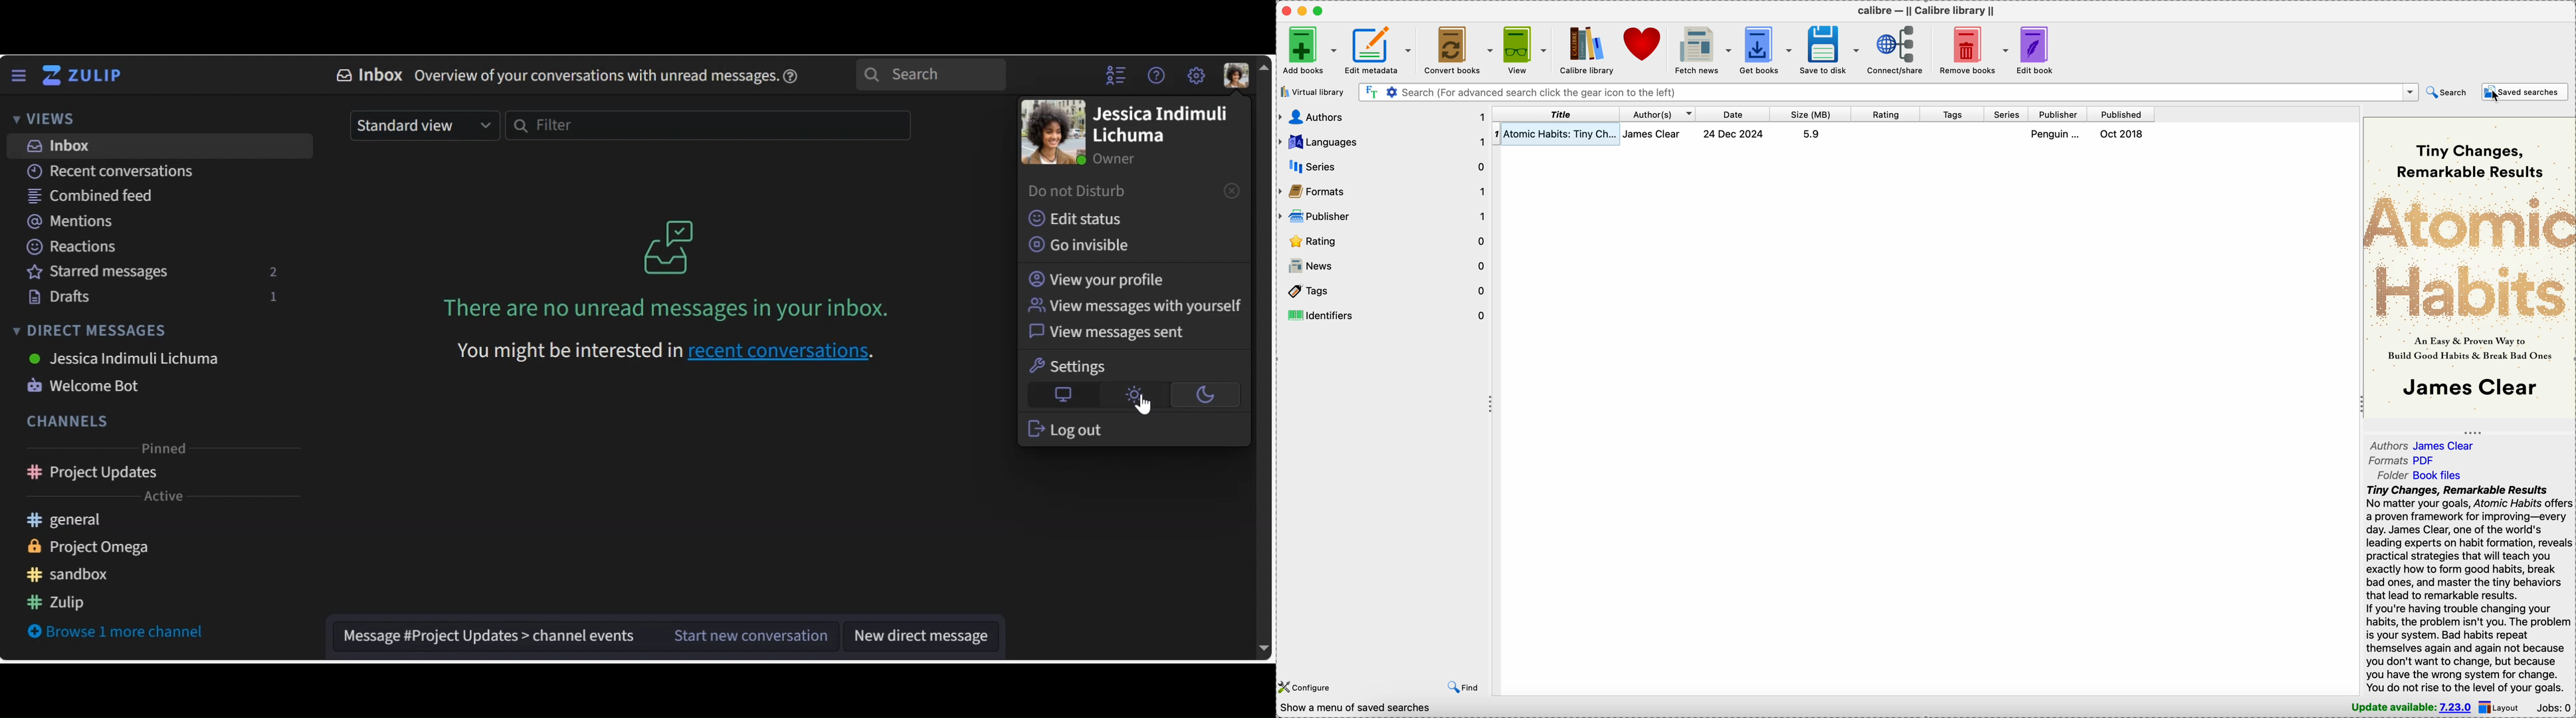 This screenshot has height=728, width=2576. Describe the element at coordinates (1811, 134) in the screenshot. I see `5.9` at that location.